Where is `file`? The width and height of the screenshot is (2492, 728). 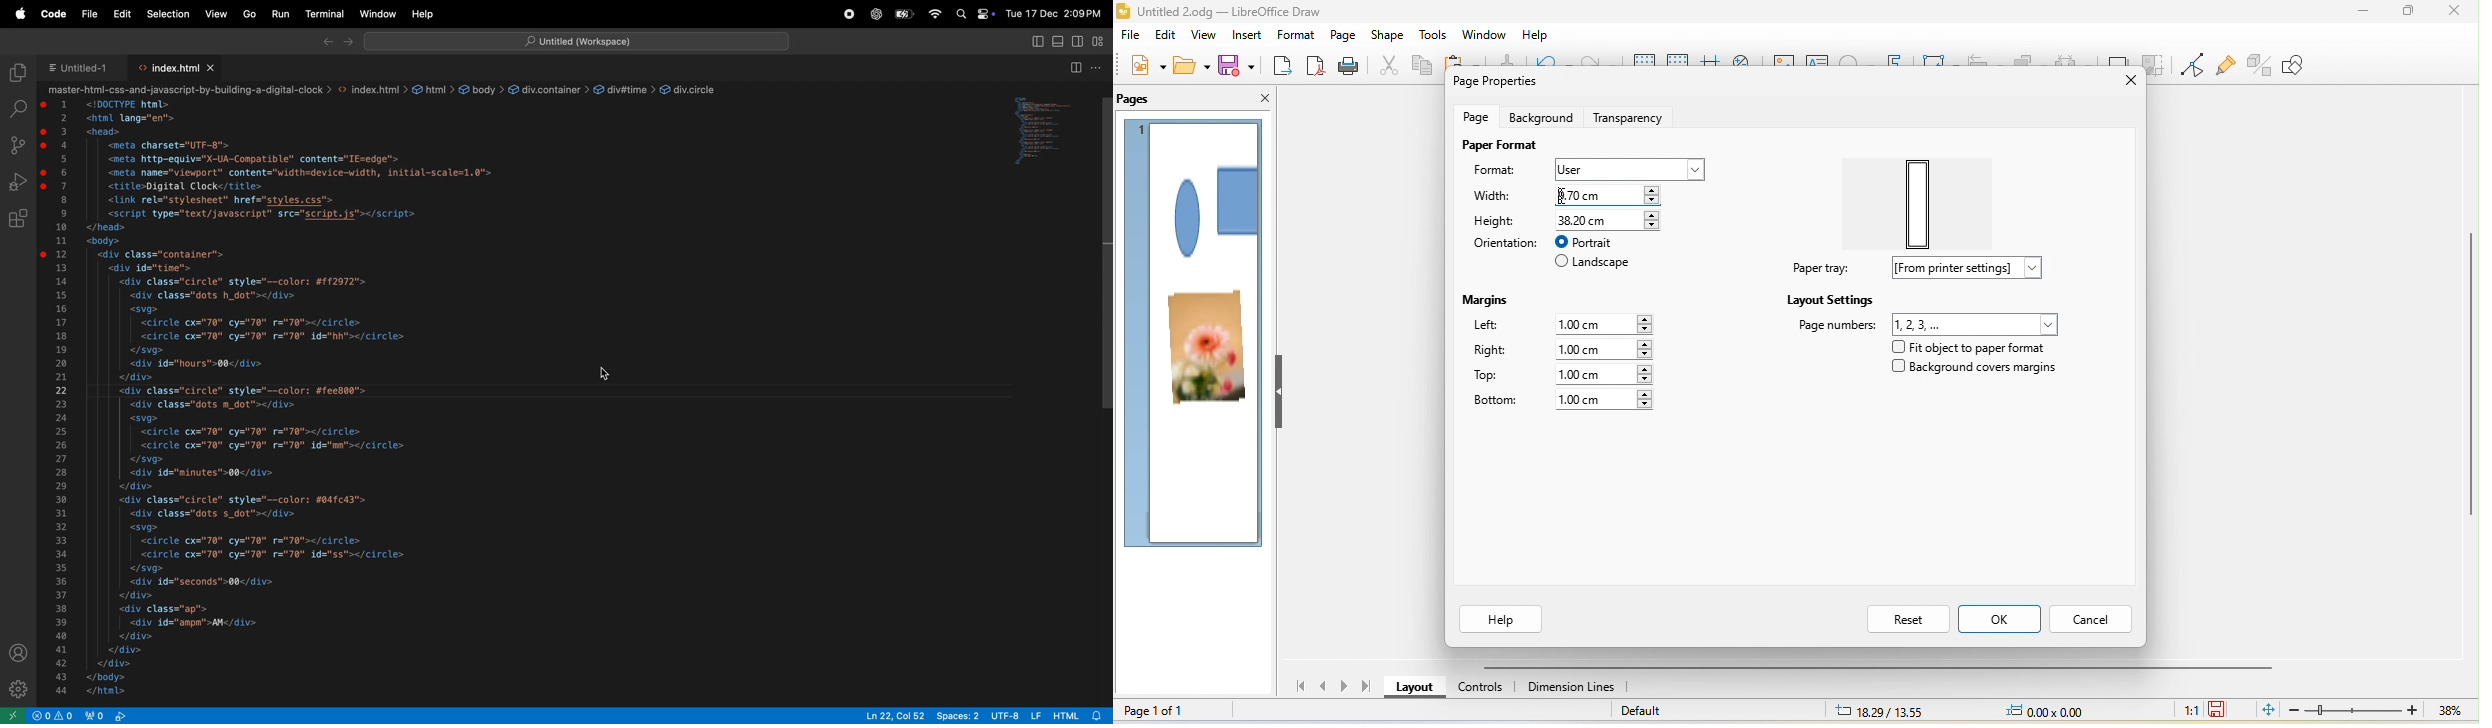 file is located at coordinates (1131, 38).